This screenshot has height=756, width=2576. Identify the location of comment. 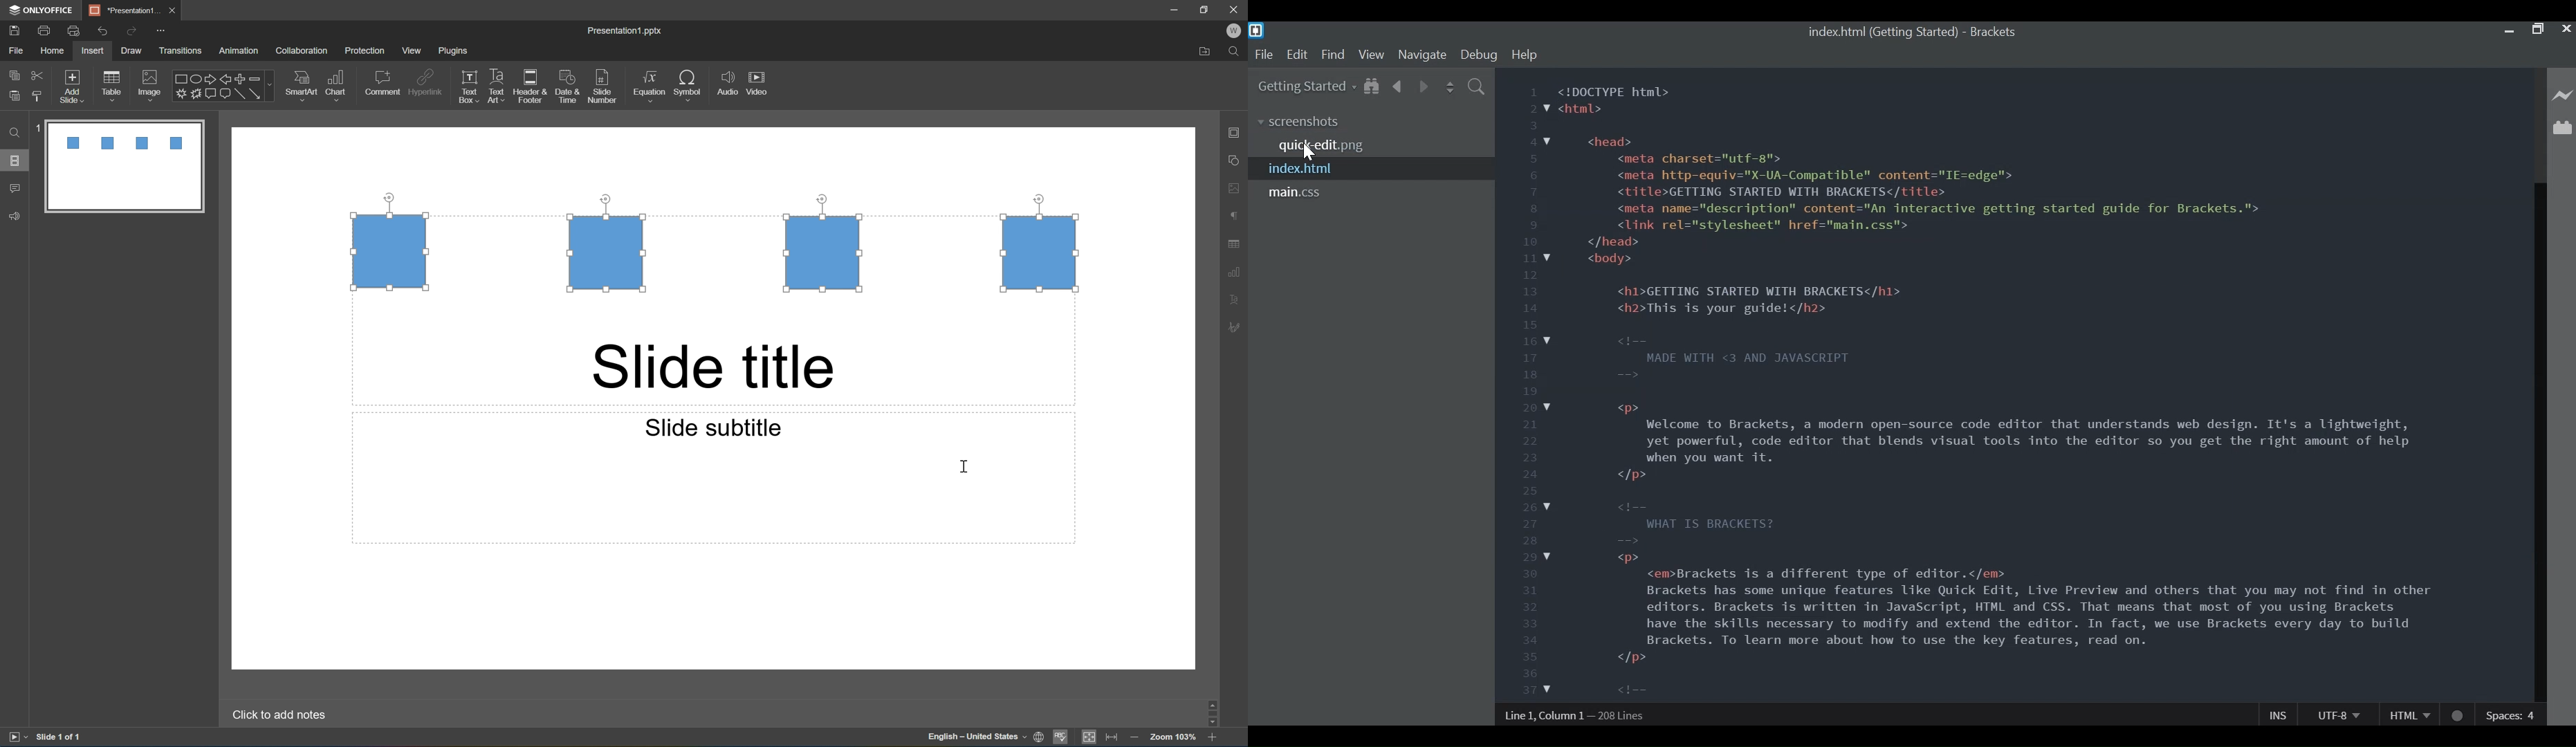
(382, 83).